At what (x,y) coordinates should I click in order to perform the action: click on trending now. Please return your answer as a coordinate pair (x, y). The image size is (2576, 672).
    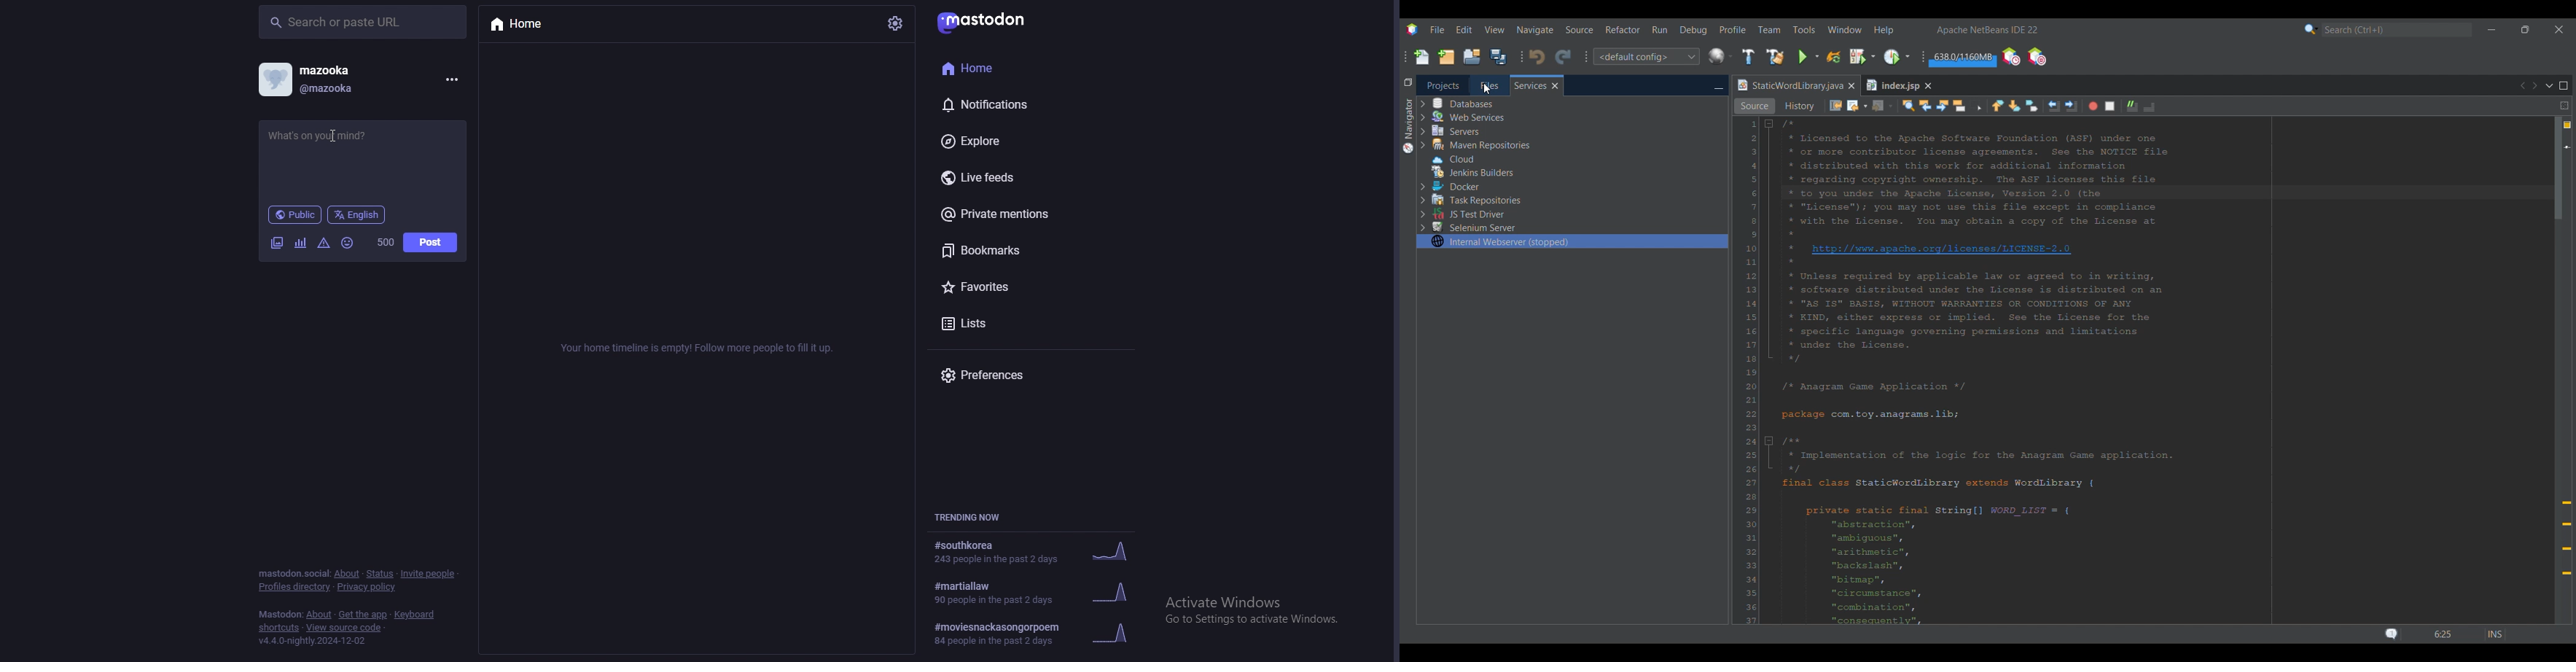
    Looking at the image, I should click on (972, 516).